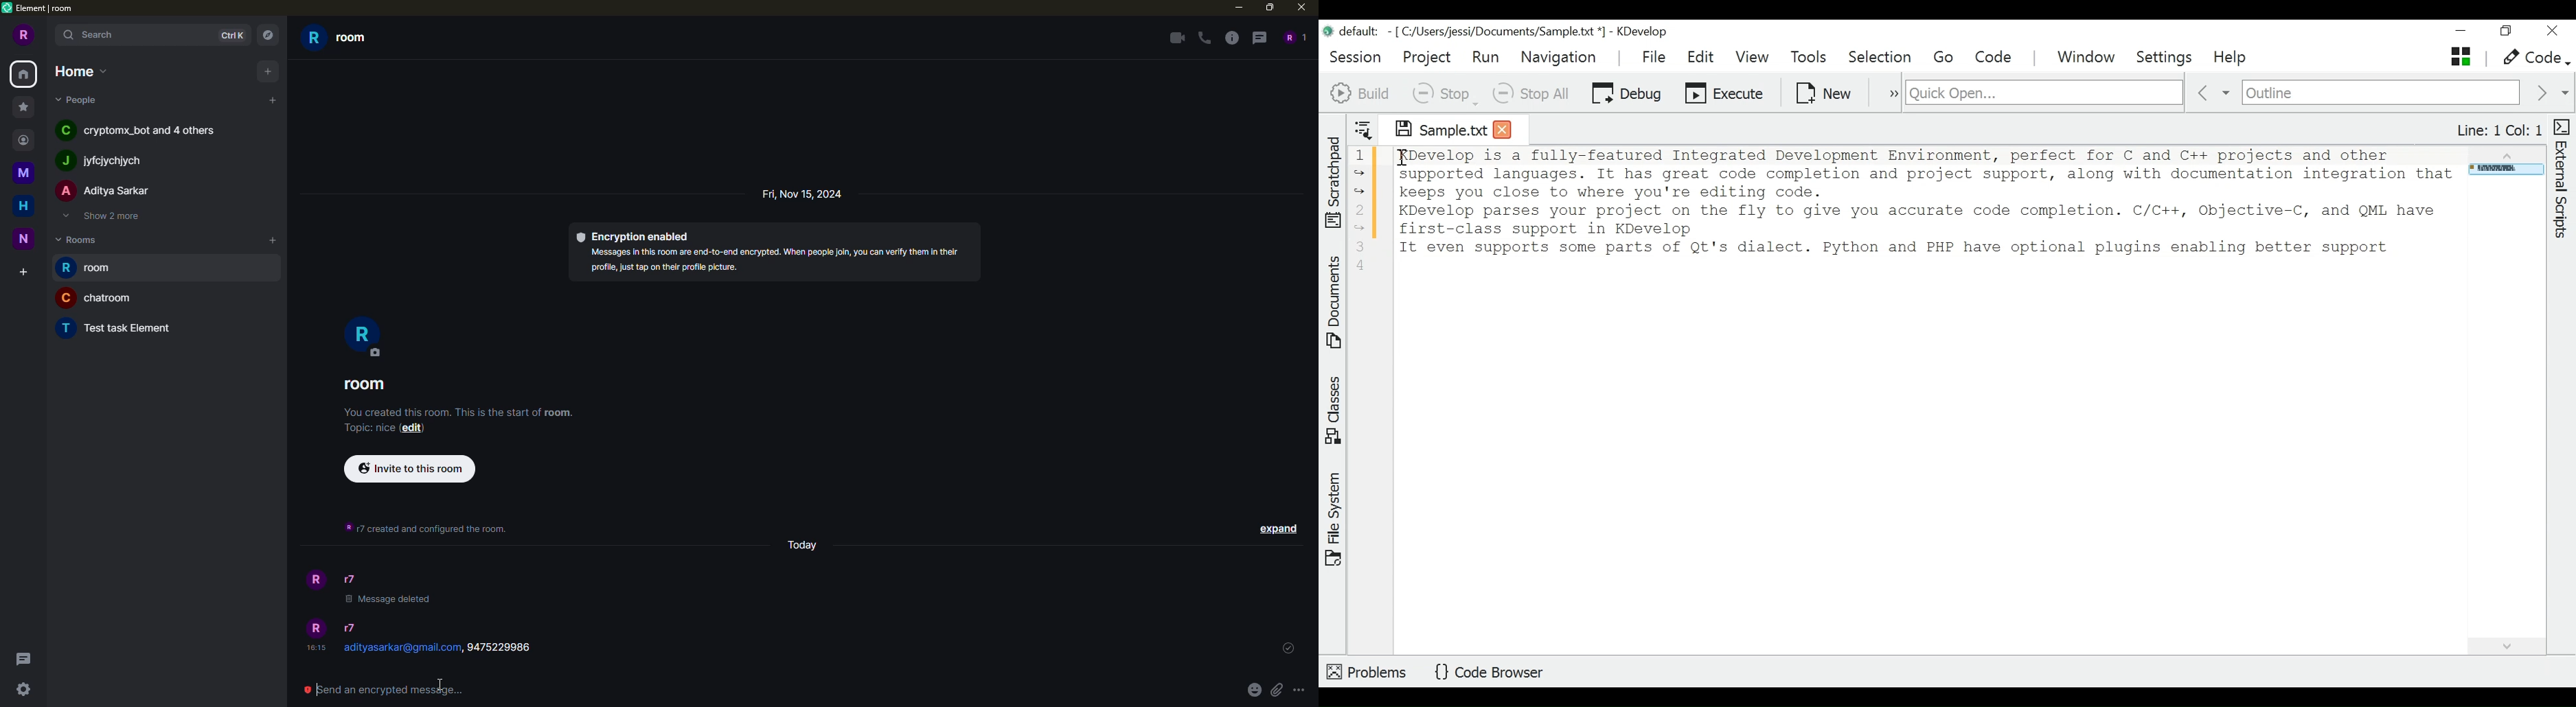  Describe the element at coordinates (637, 234) in the screenshot. I see `encryption enabled` at that location.